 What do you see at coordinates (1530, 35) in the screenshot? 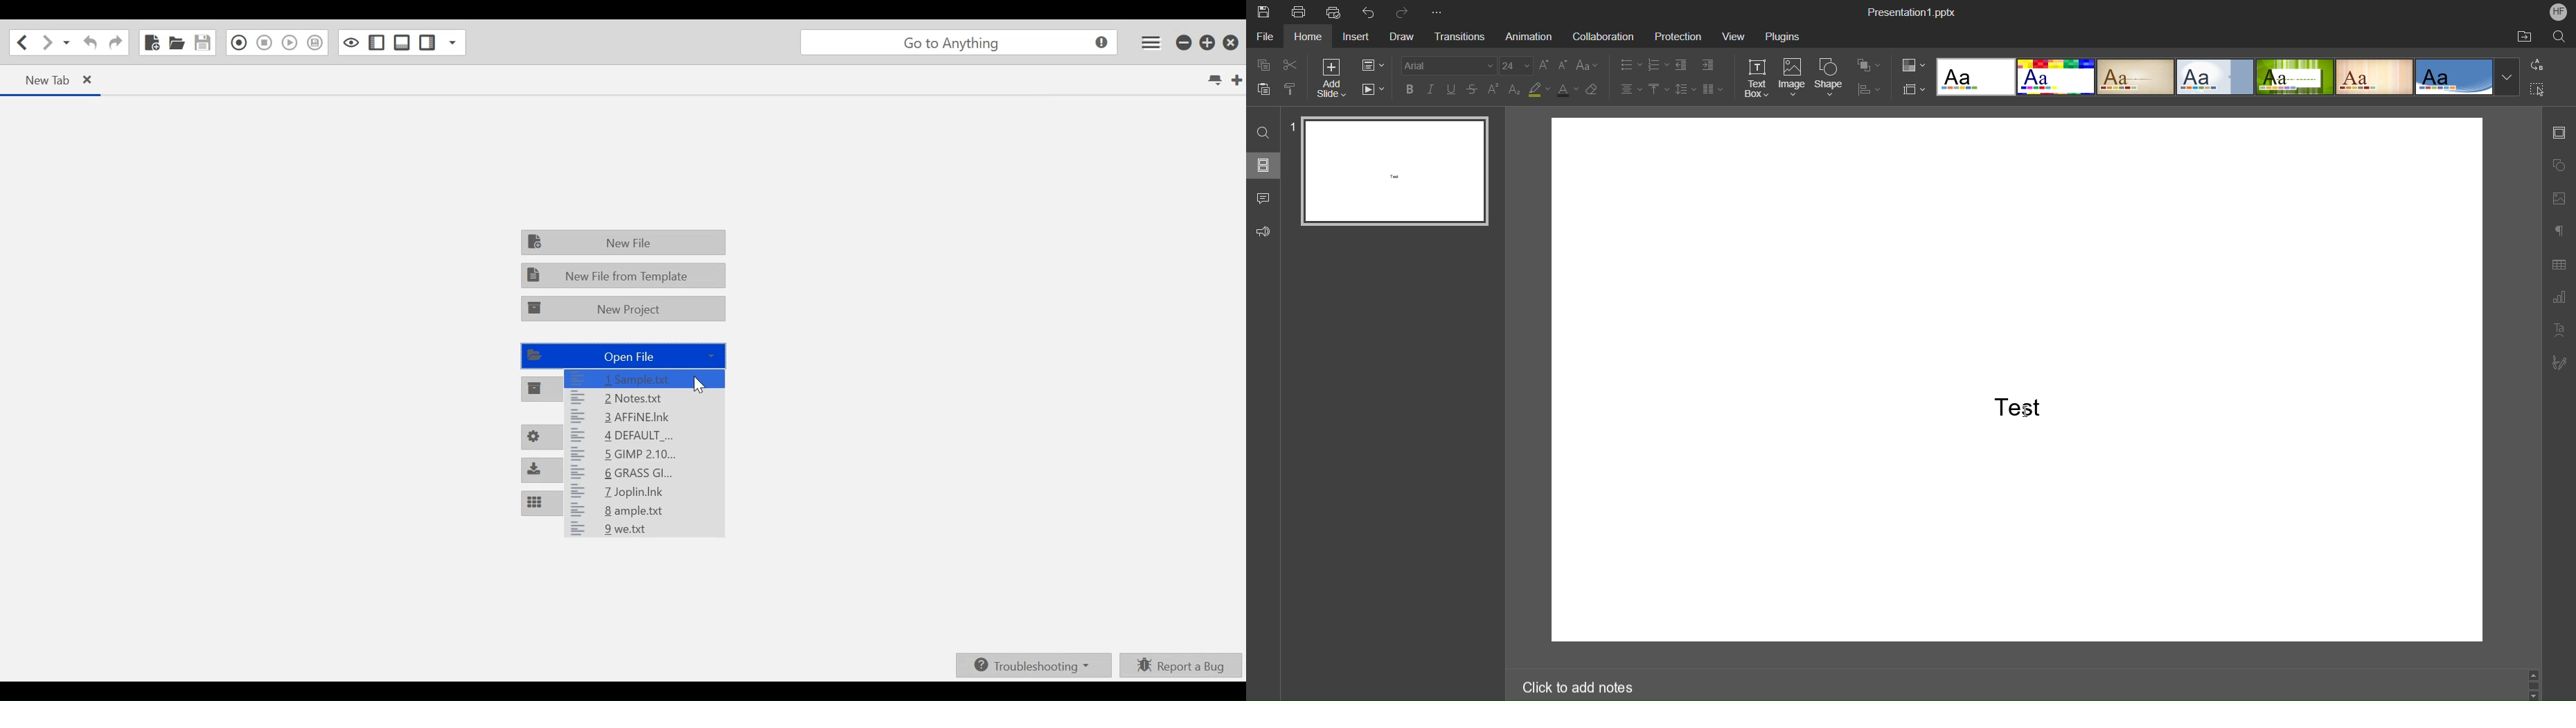
I see `Animation` at bounding box center [1530, 35].